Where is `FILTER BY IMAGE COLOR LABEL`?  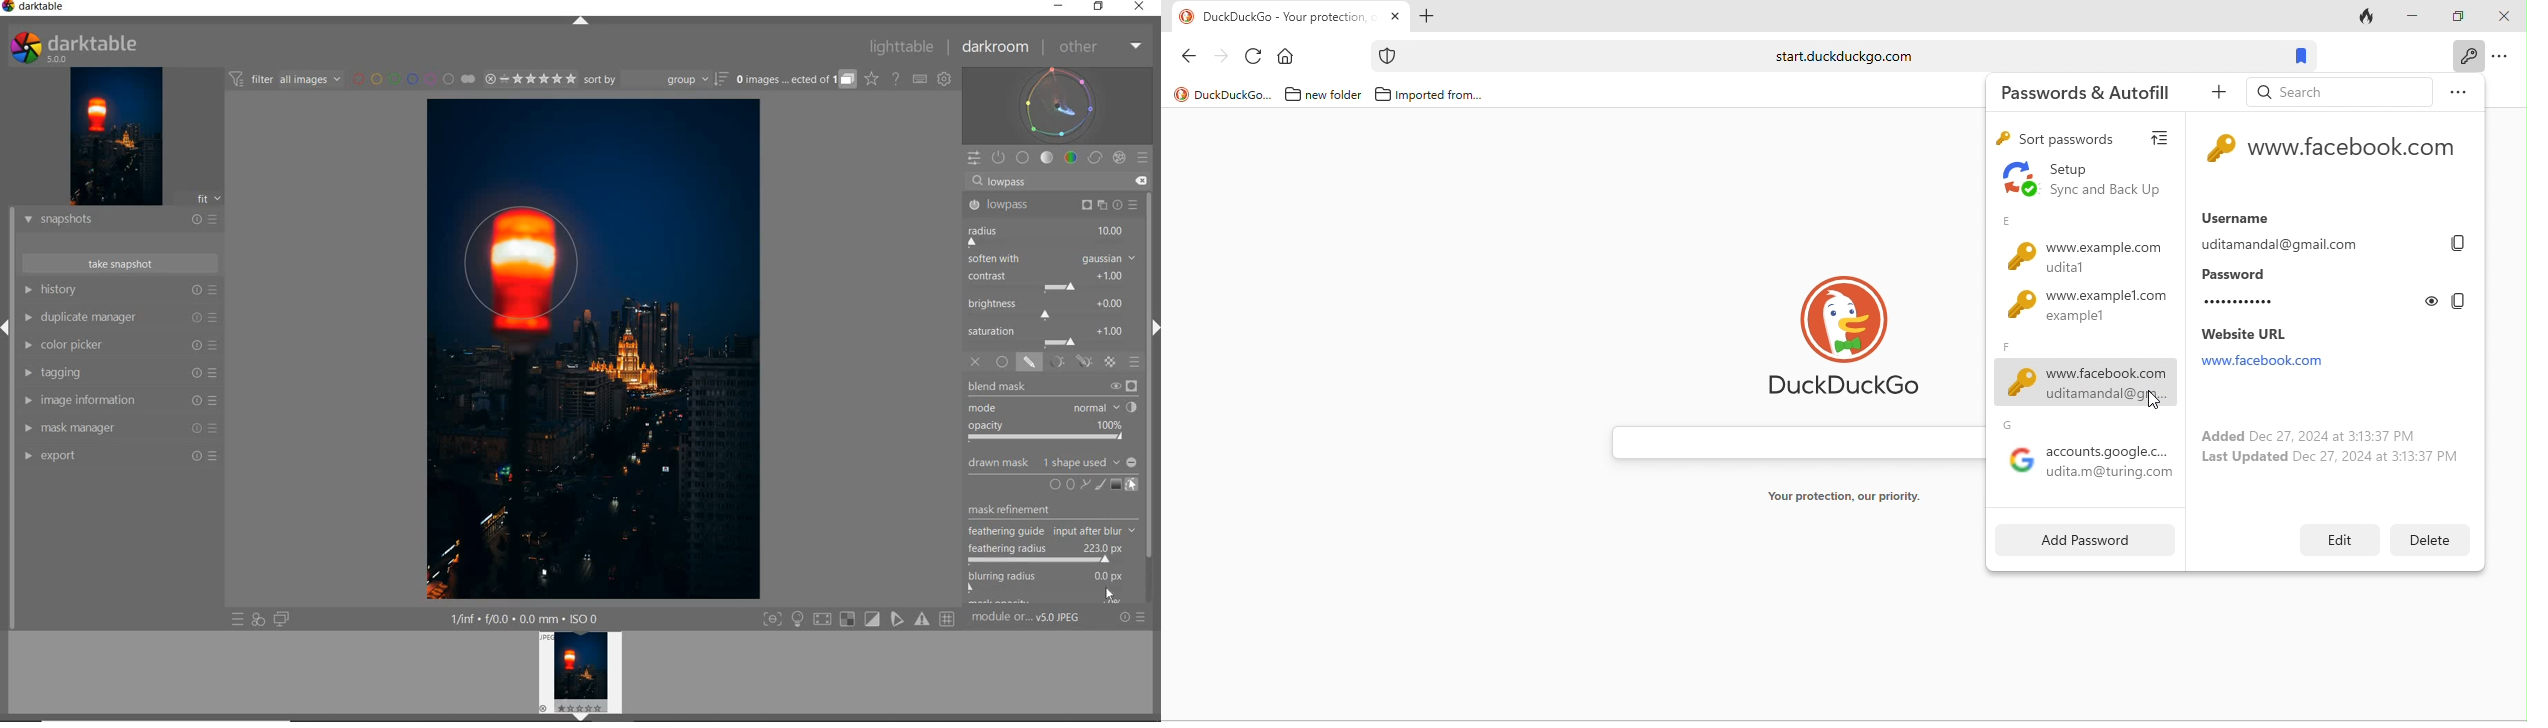
FILTER BY IMAGE COLOR LABEL is located at coordinates (414, 80).